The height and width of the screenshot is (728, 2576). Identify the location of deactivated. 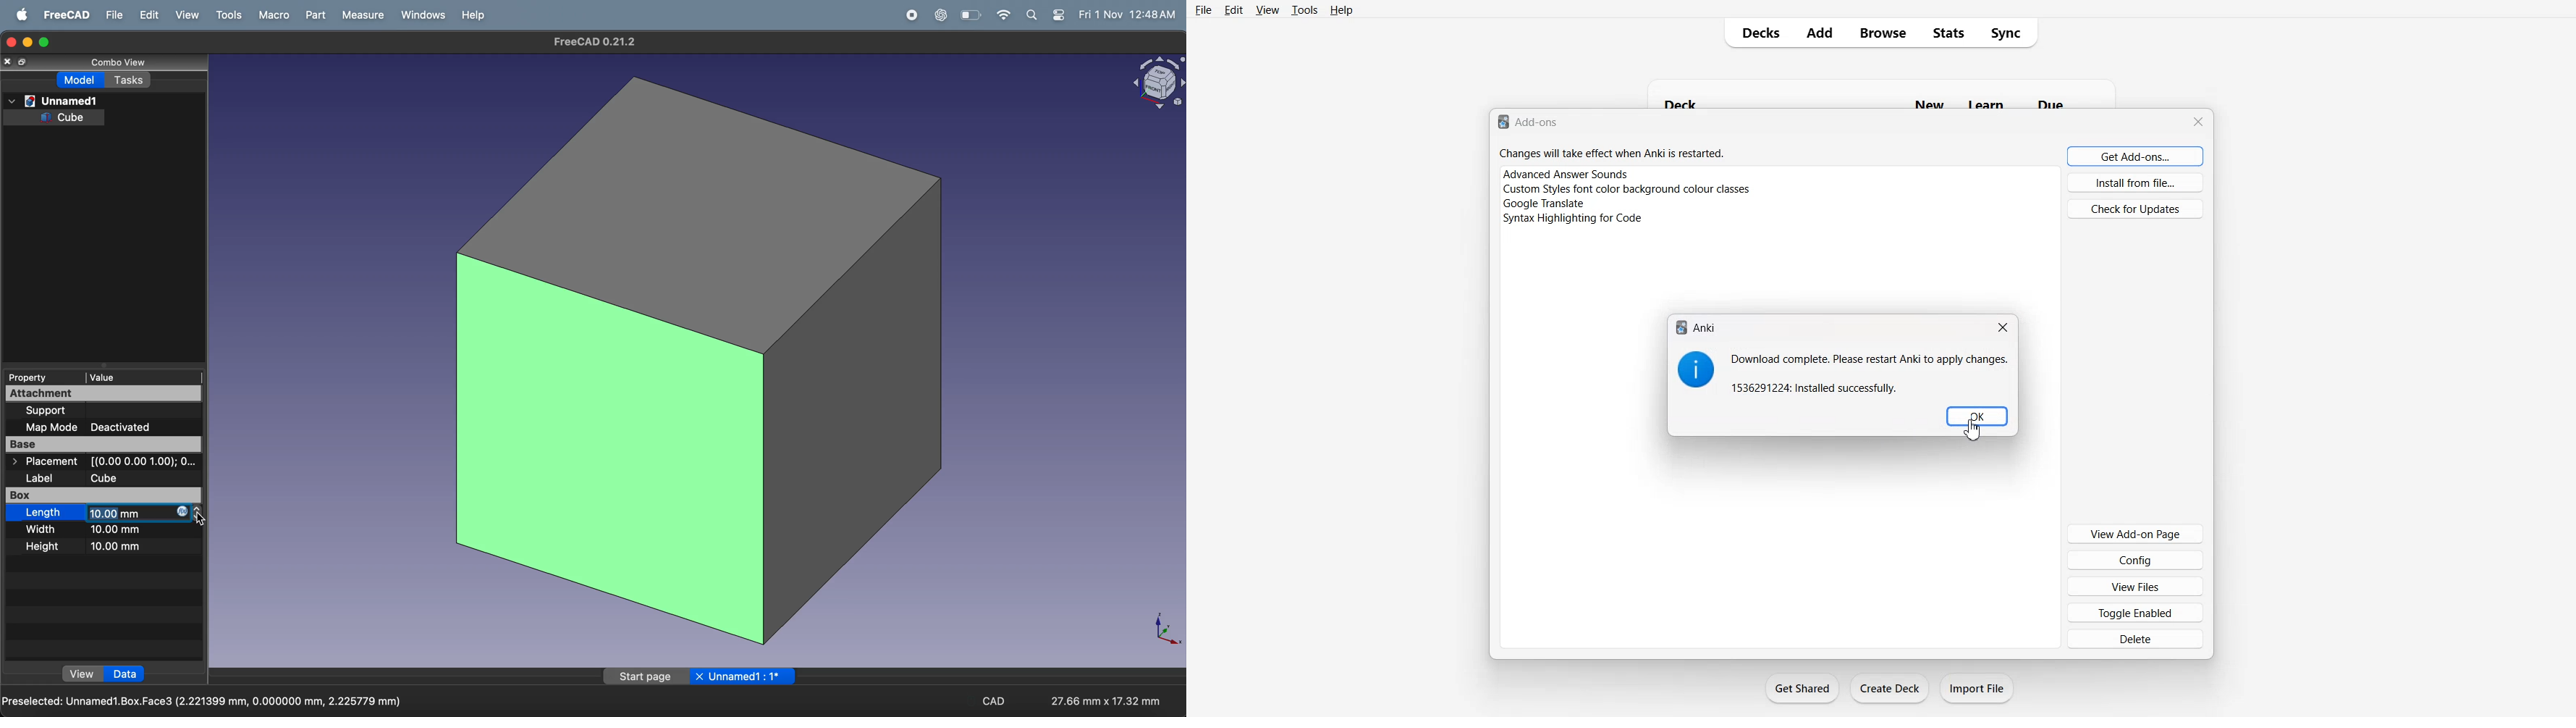
(131, 426).